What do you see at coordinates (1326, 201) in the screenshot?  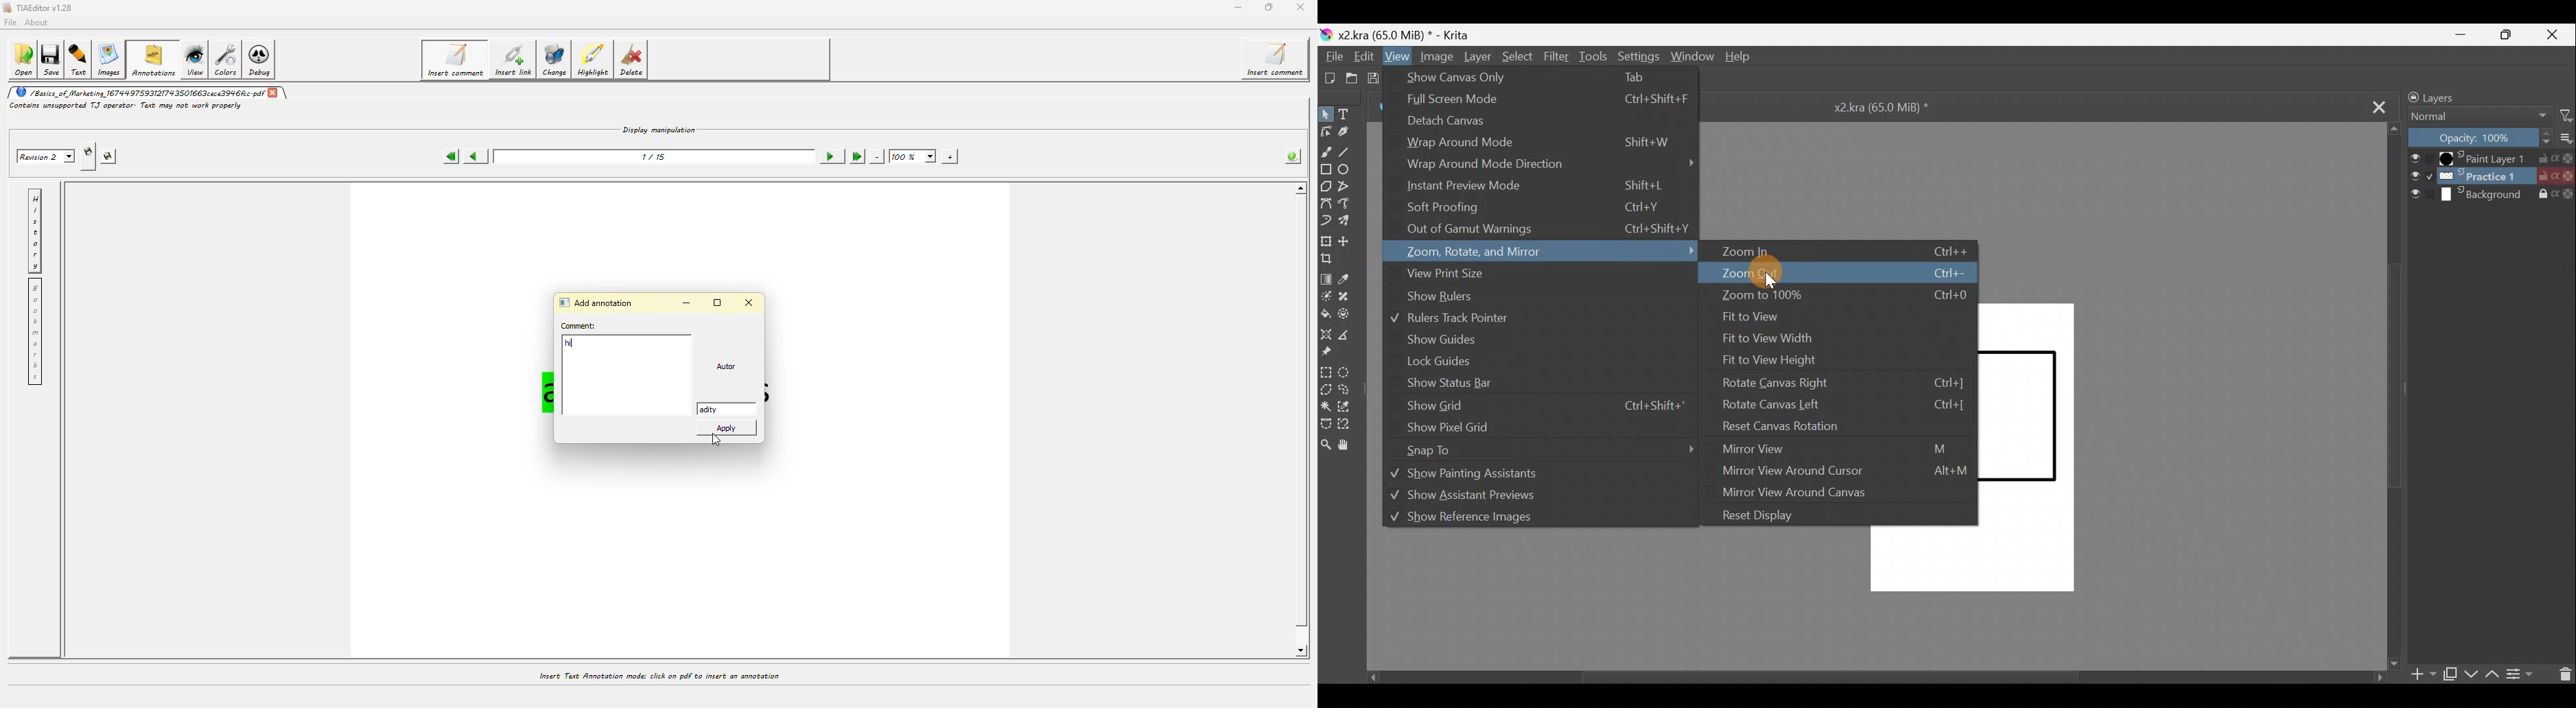 I see `Bezier curve tool` at bounding box center [1326, 201].